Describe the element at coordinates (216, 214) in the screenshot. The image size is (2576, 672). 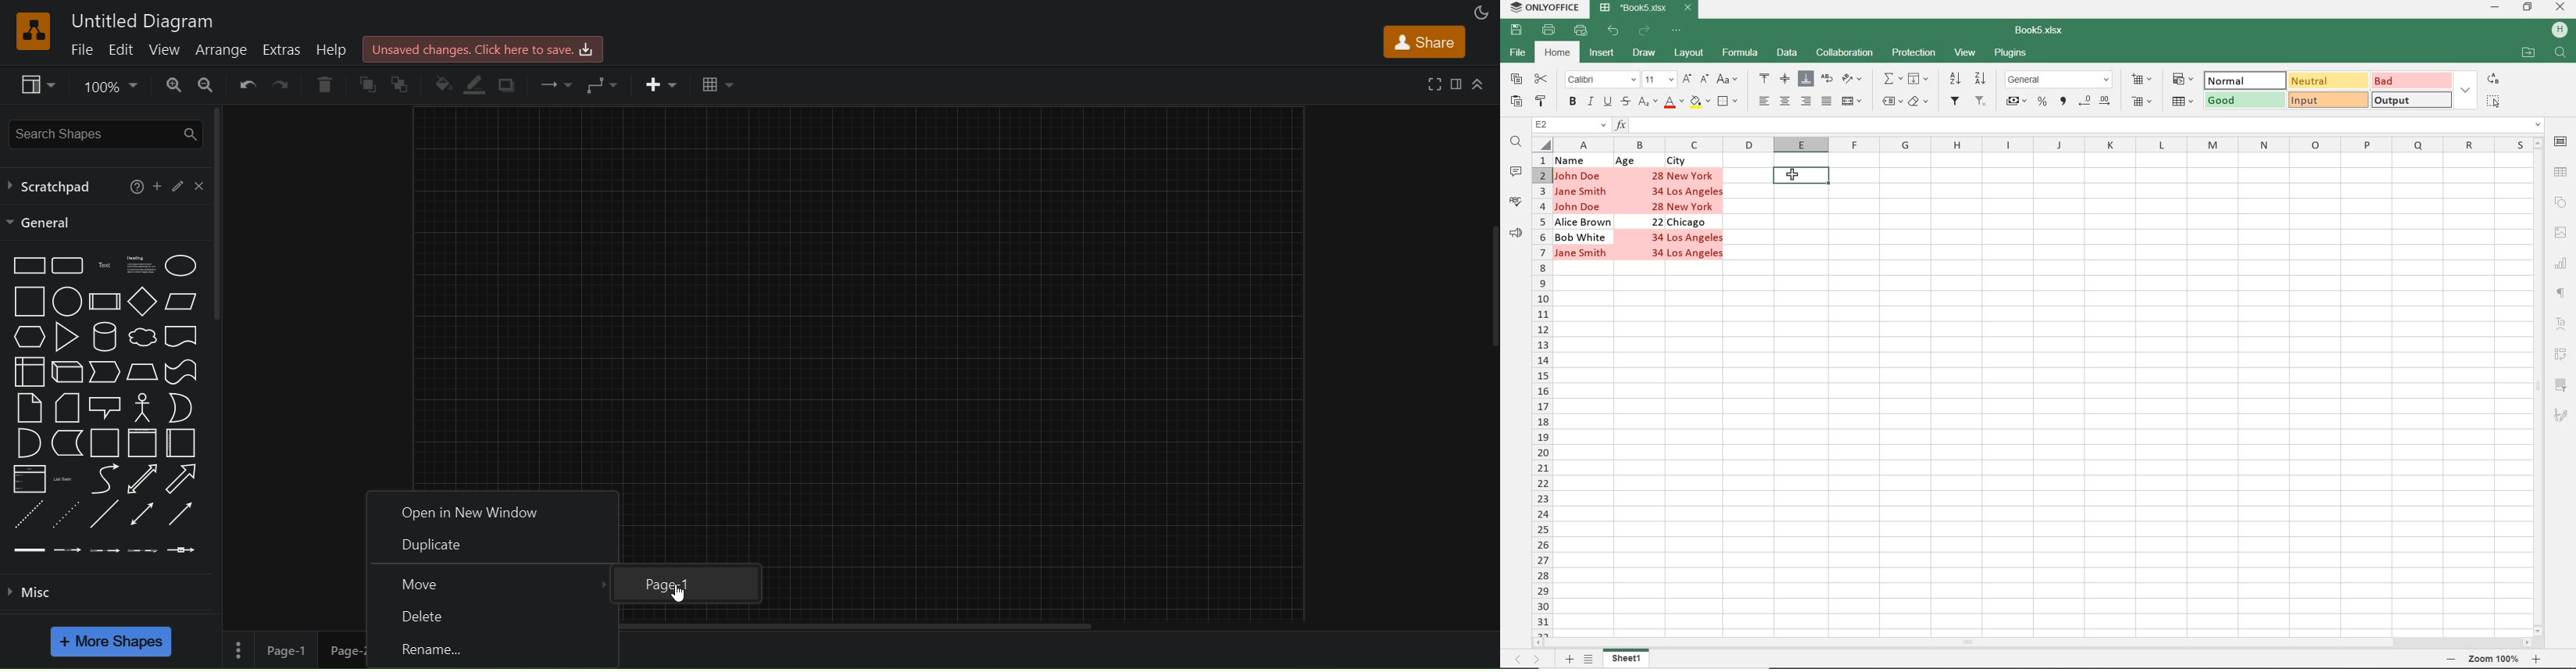
I see `vertical scroll bar` at that location.